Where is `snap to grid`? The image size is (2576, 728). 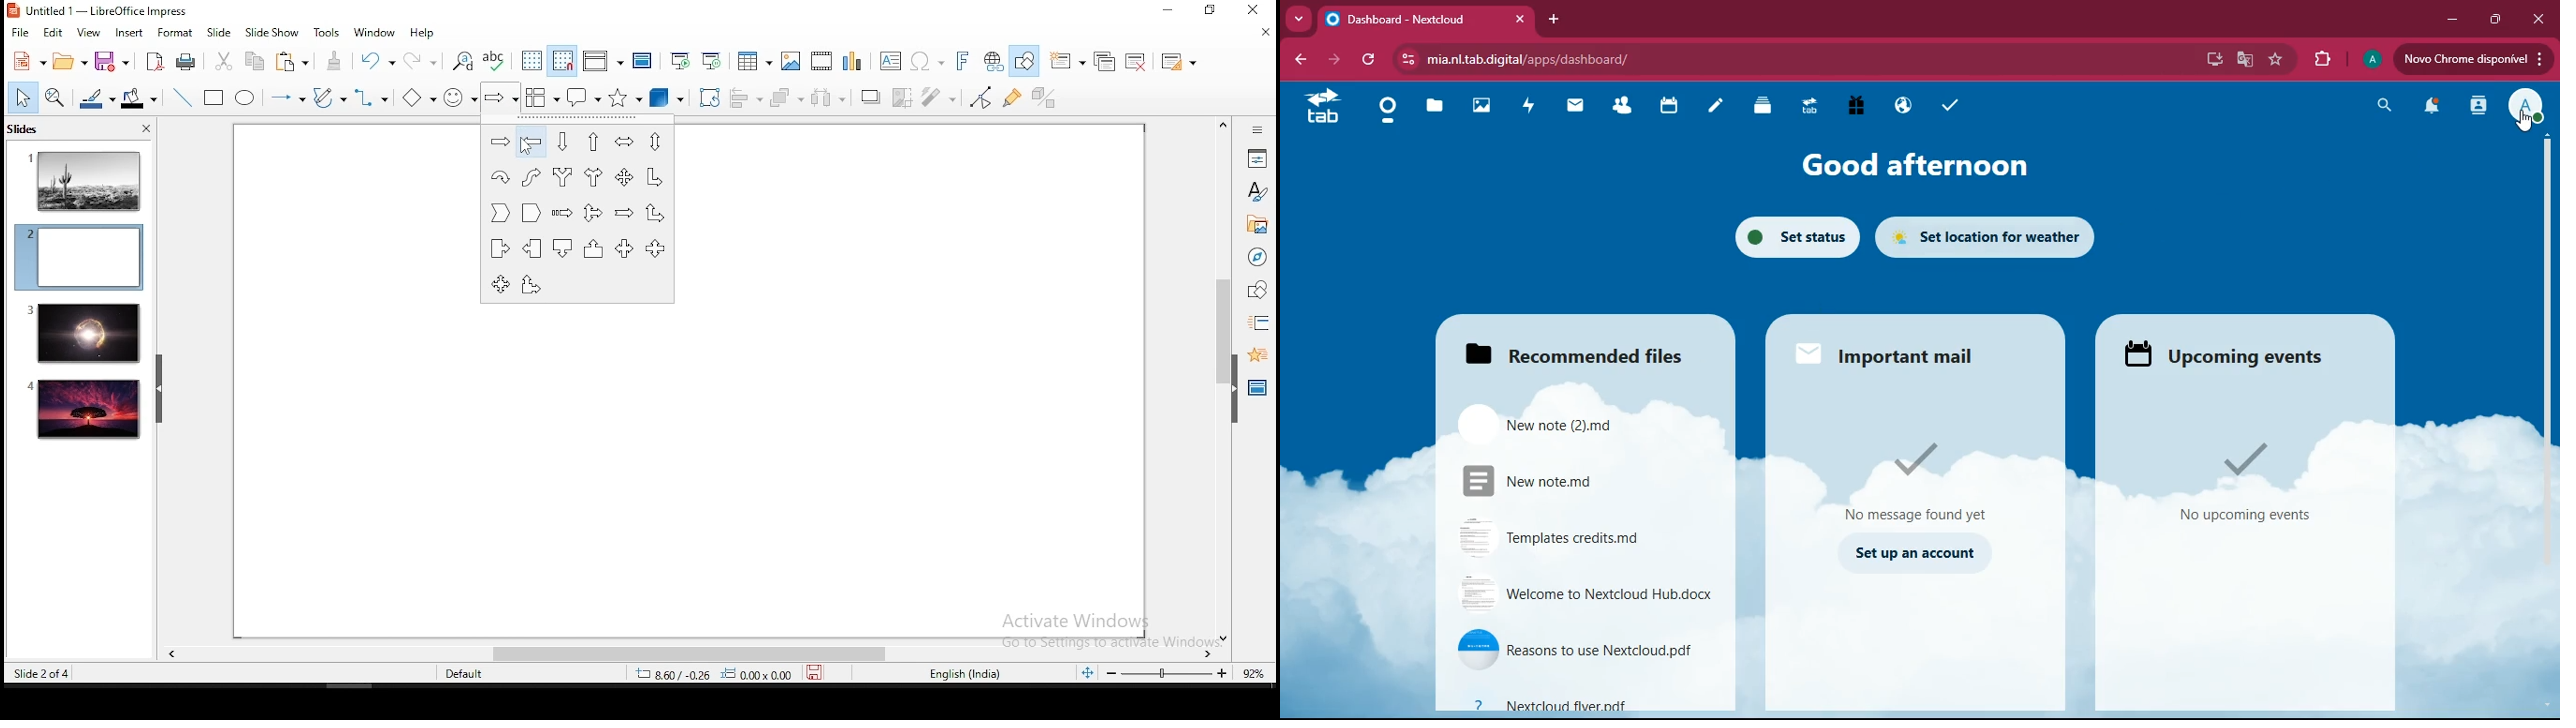
snap to grid is located at coordinates (564, 62).